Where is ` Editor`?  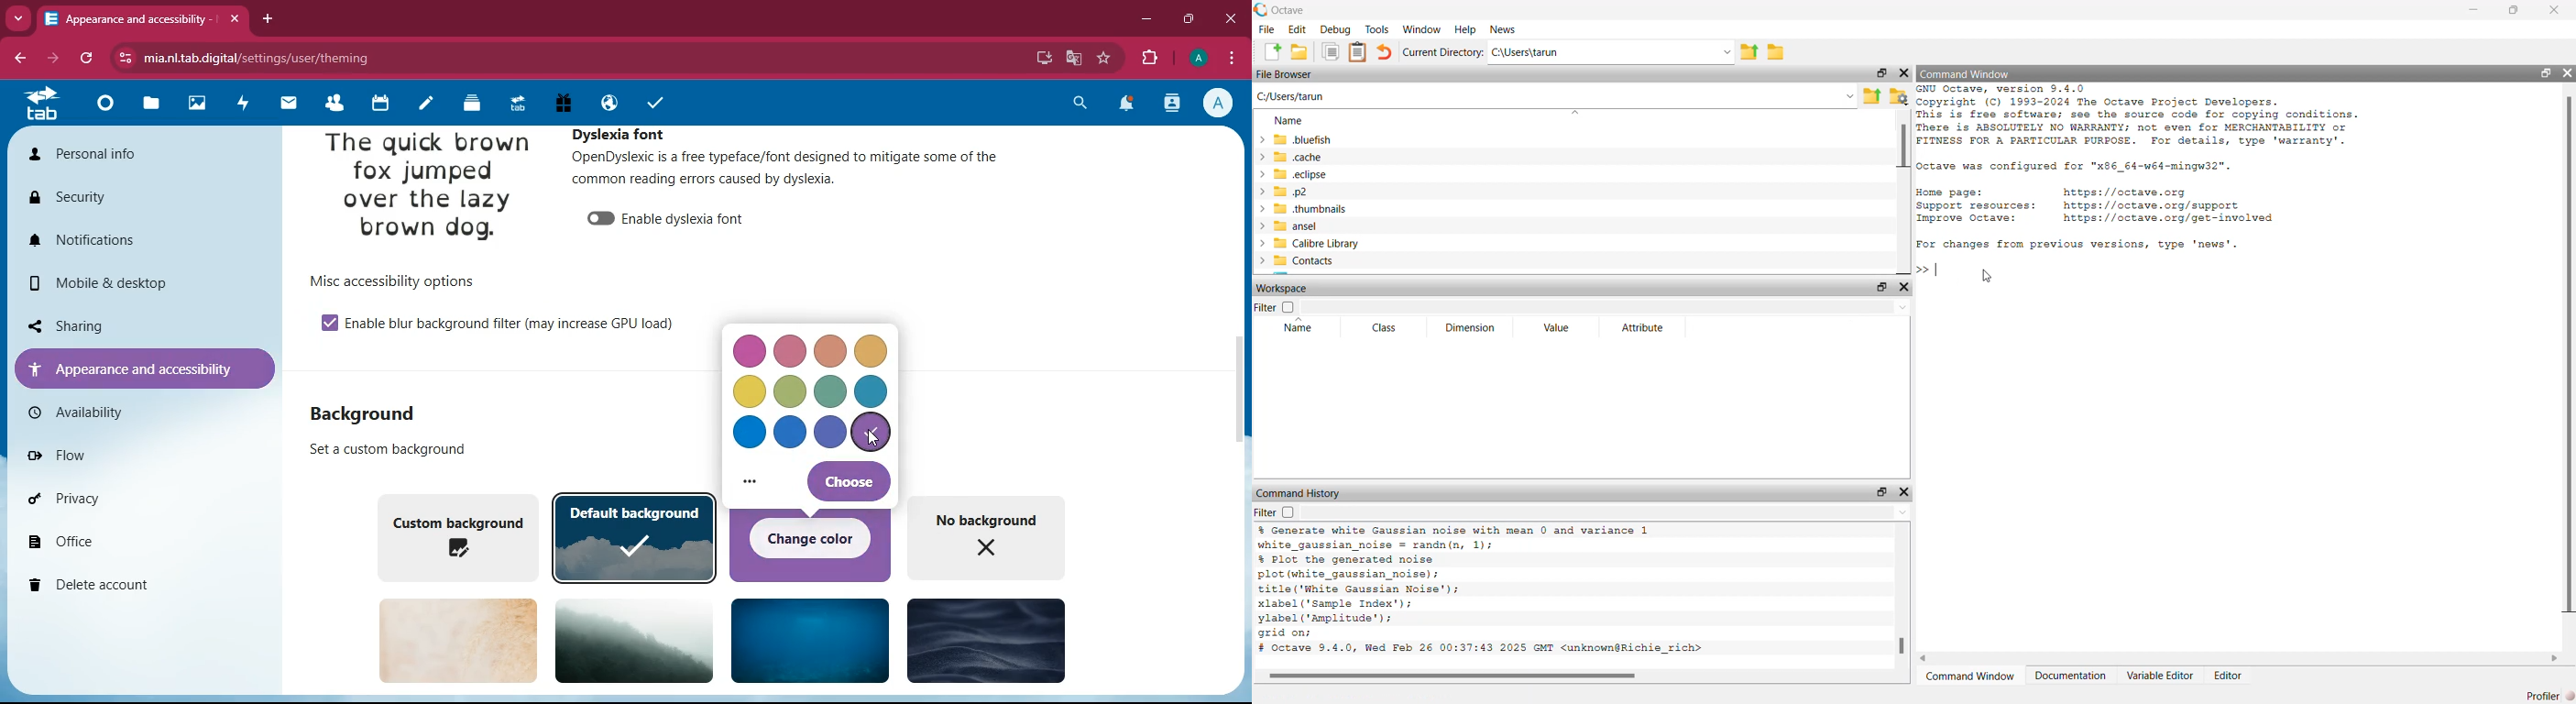
 Editor is located at coordinates (2228, 678).